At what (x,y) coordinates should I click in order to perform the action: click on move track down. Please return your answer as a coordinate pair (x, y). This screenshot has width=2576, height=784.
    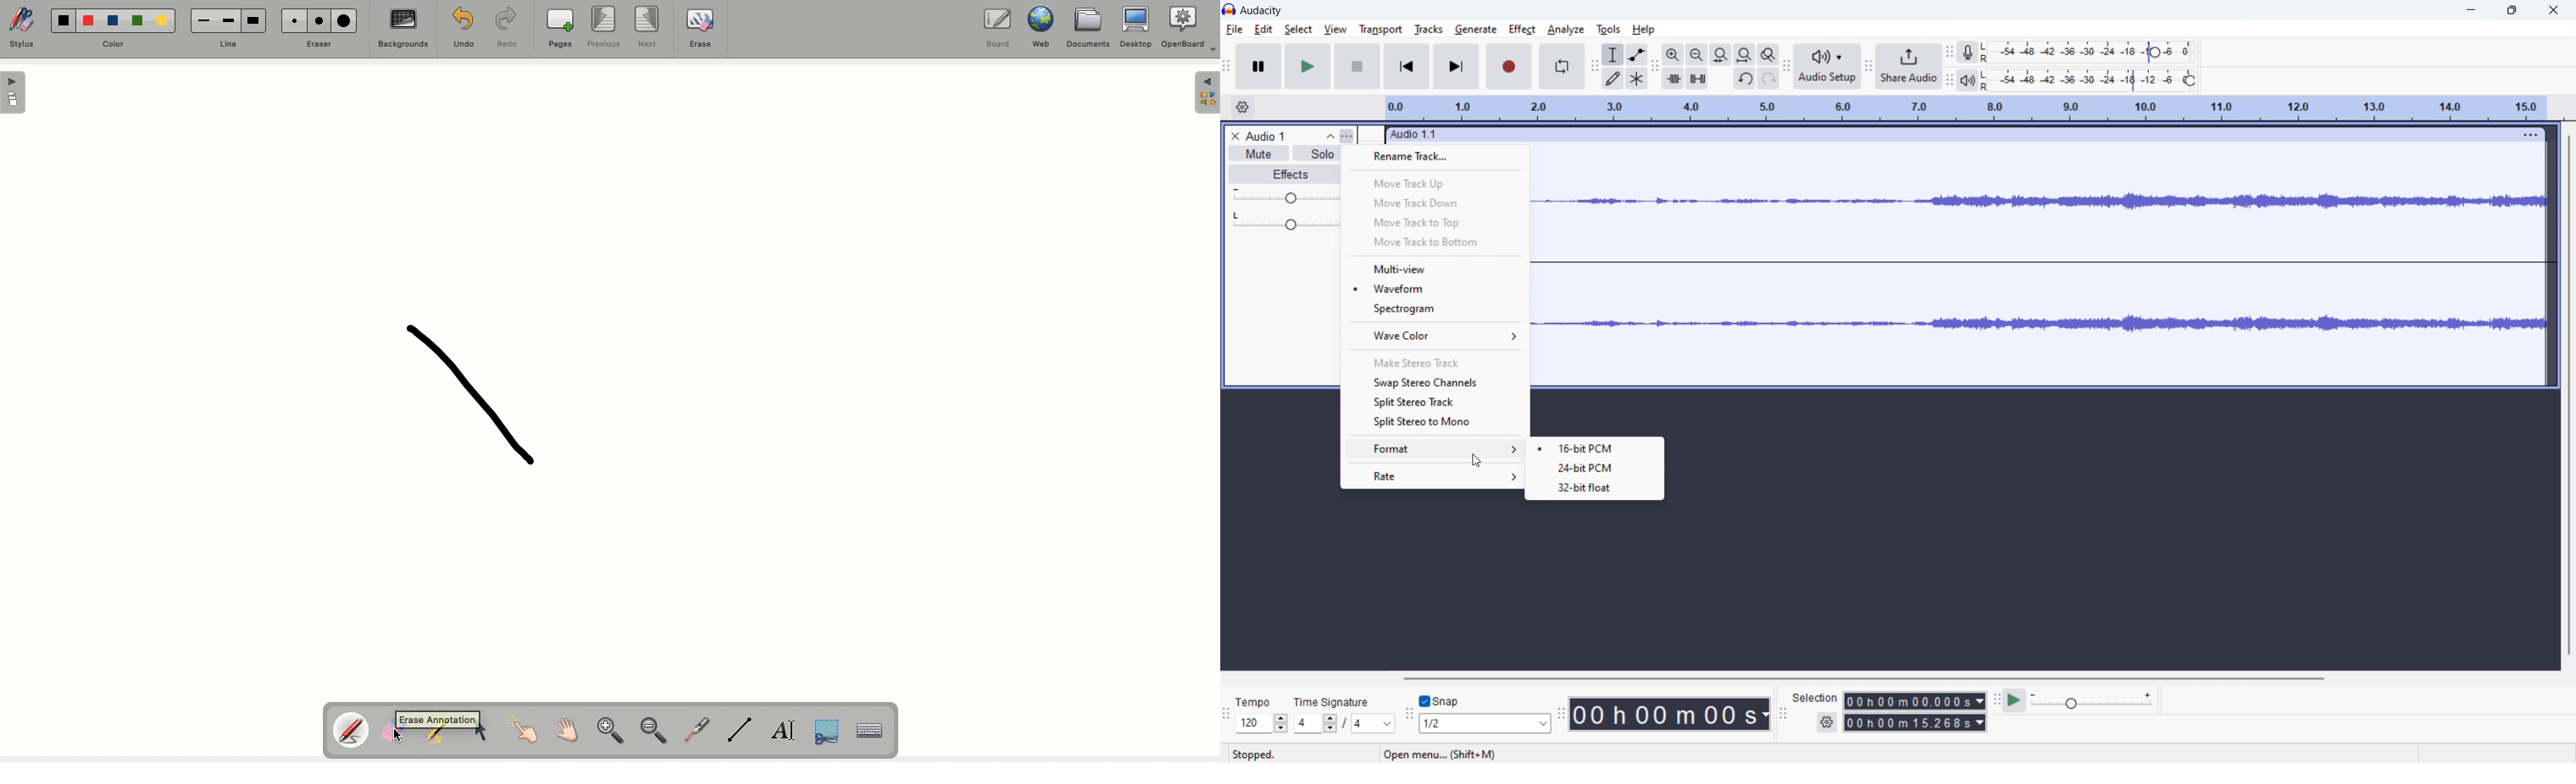
    Looking at the image, I should click on (1435, 203).